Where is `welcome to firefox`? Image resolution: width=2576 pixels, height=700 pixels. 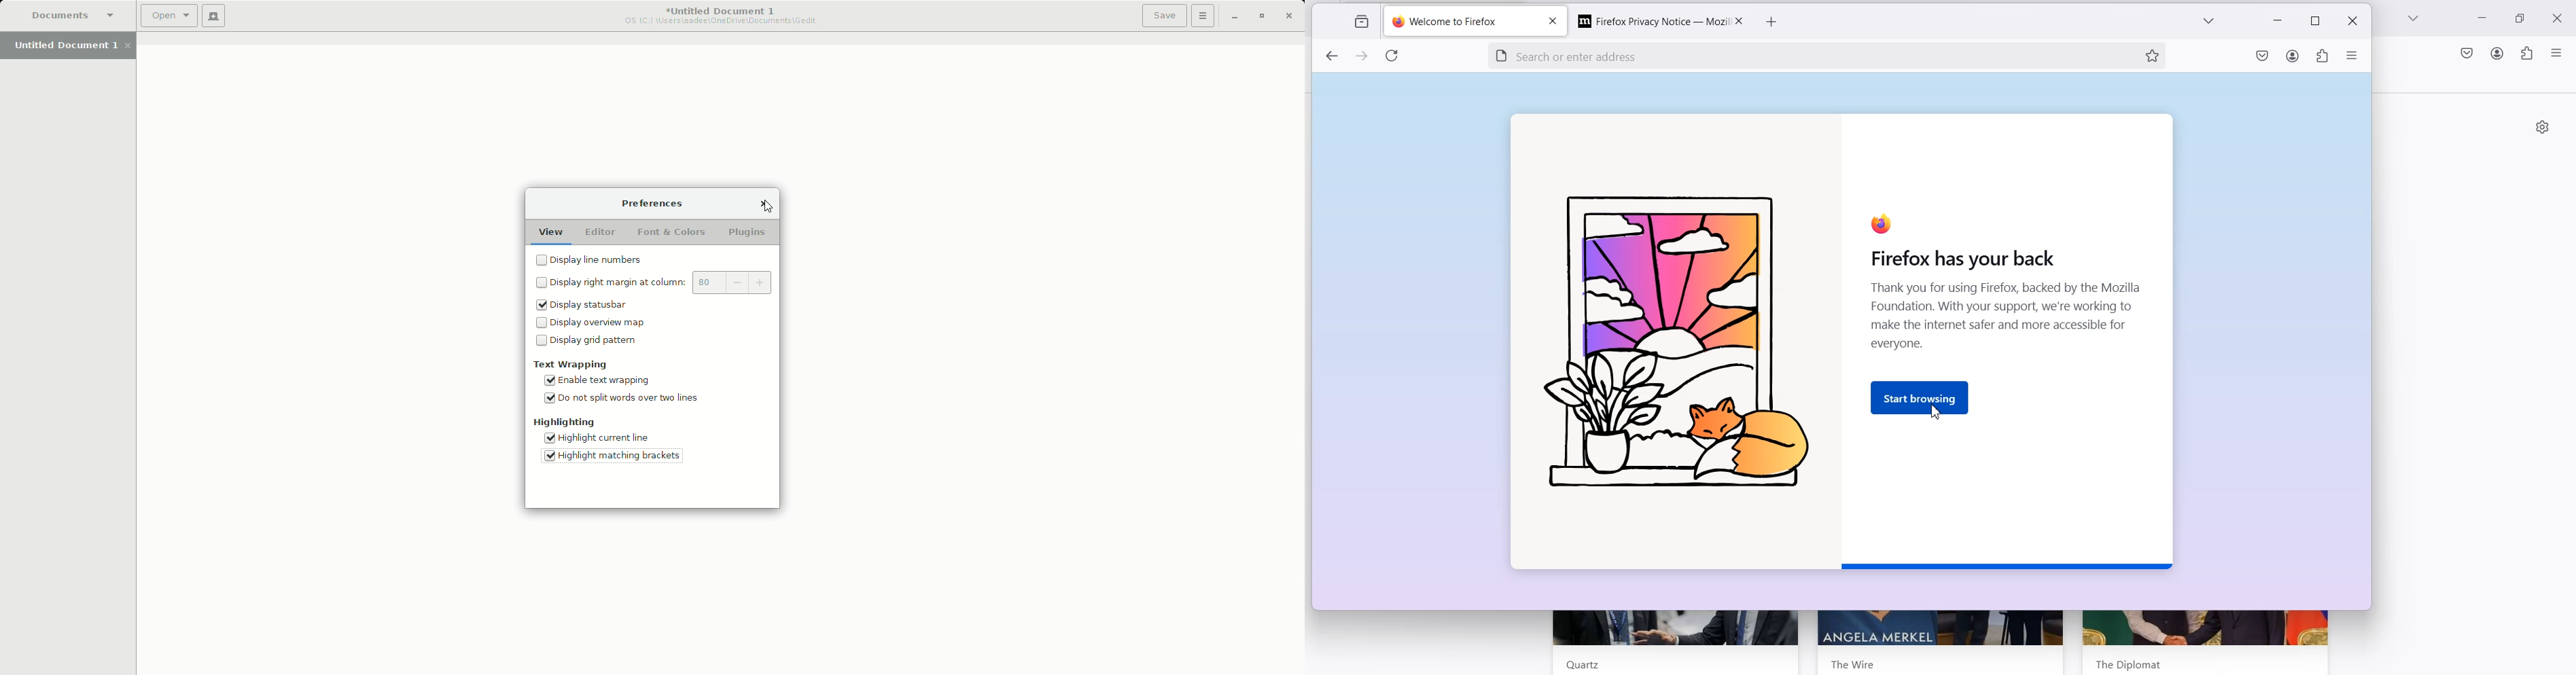
welcome to firefox is located at coordinates (1460, 22).